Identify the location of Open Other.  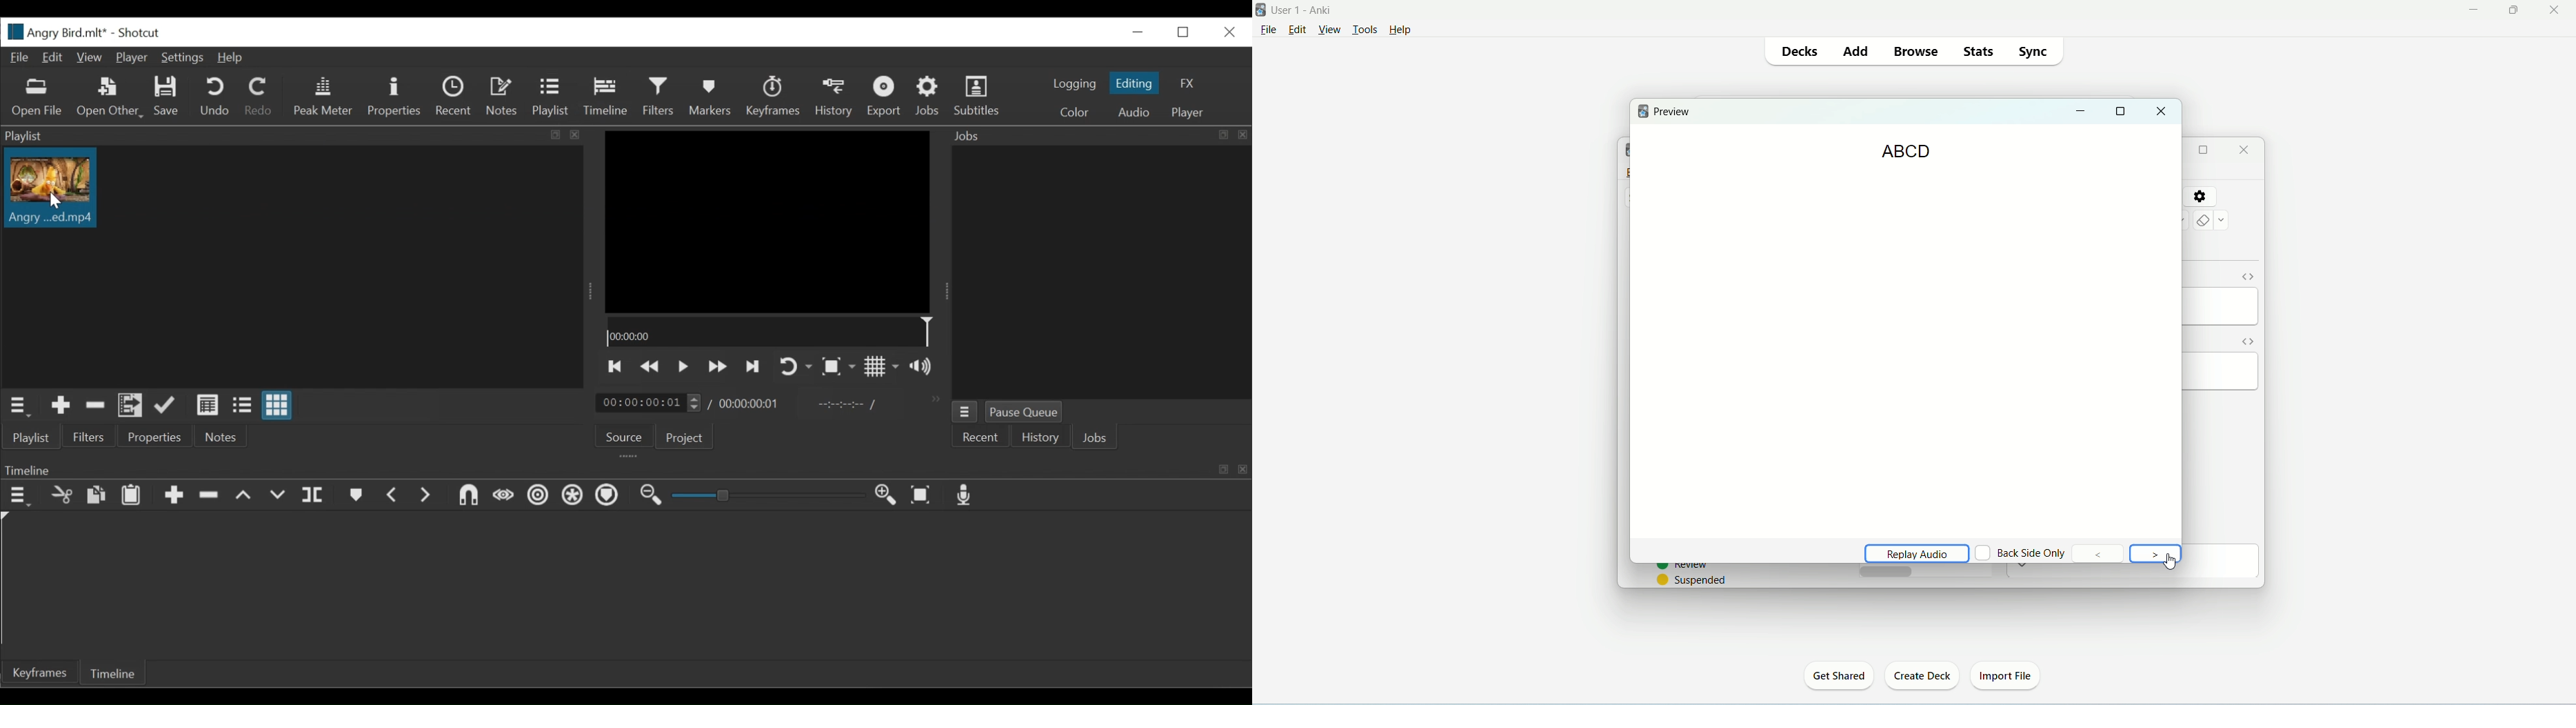
(111, 97).